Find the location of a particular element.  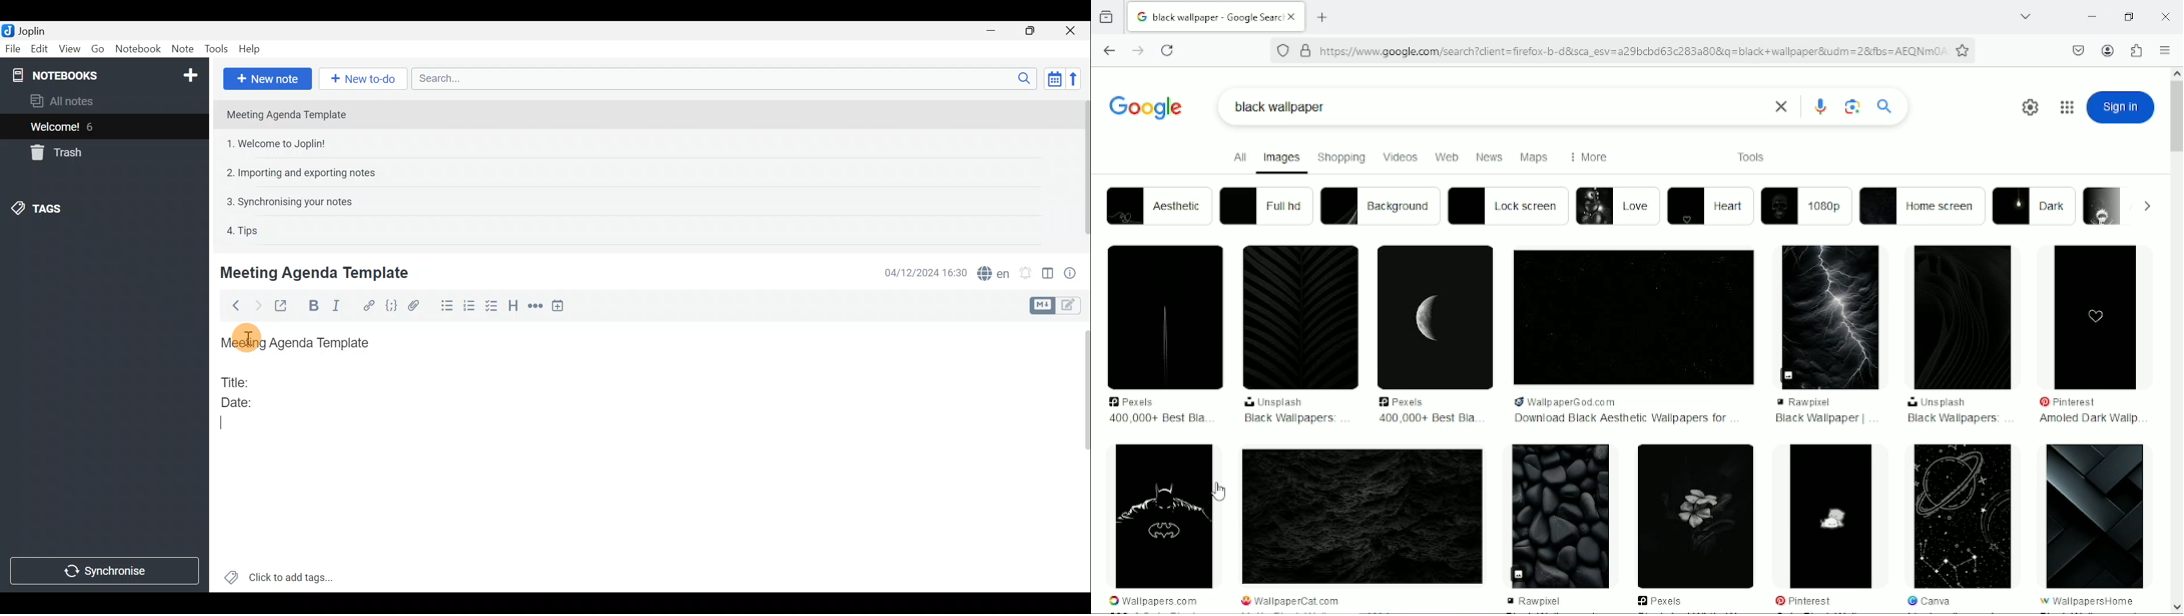

Extensions is located at coordinates (2138, 51).